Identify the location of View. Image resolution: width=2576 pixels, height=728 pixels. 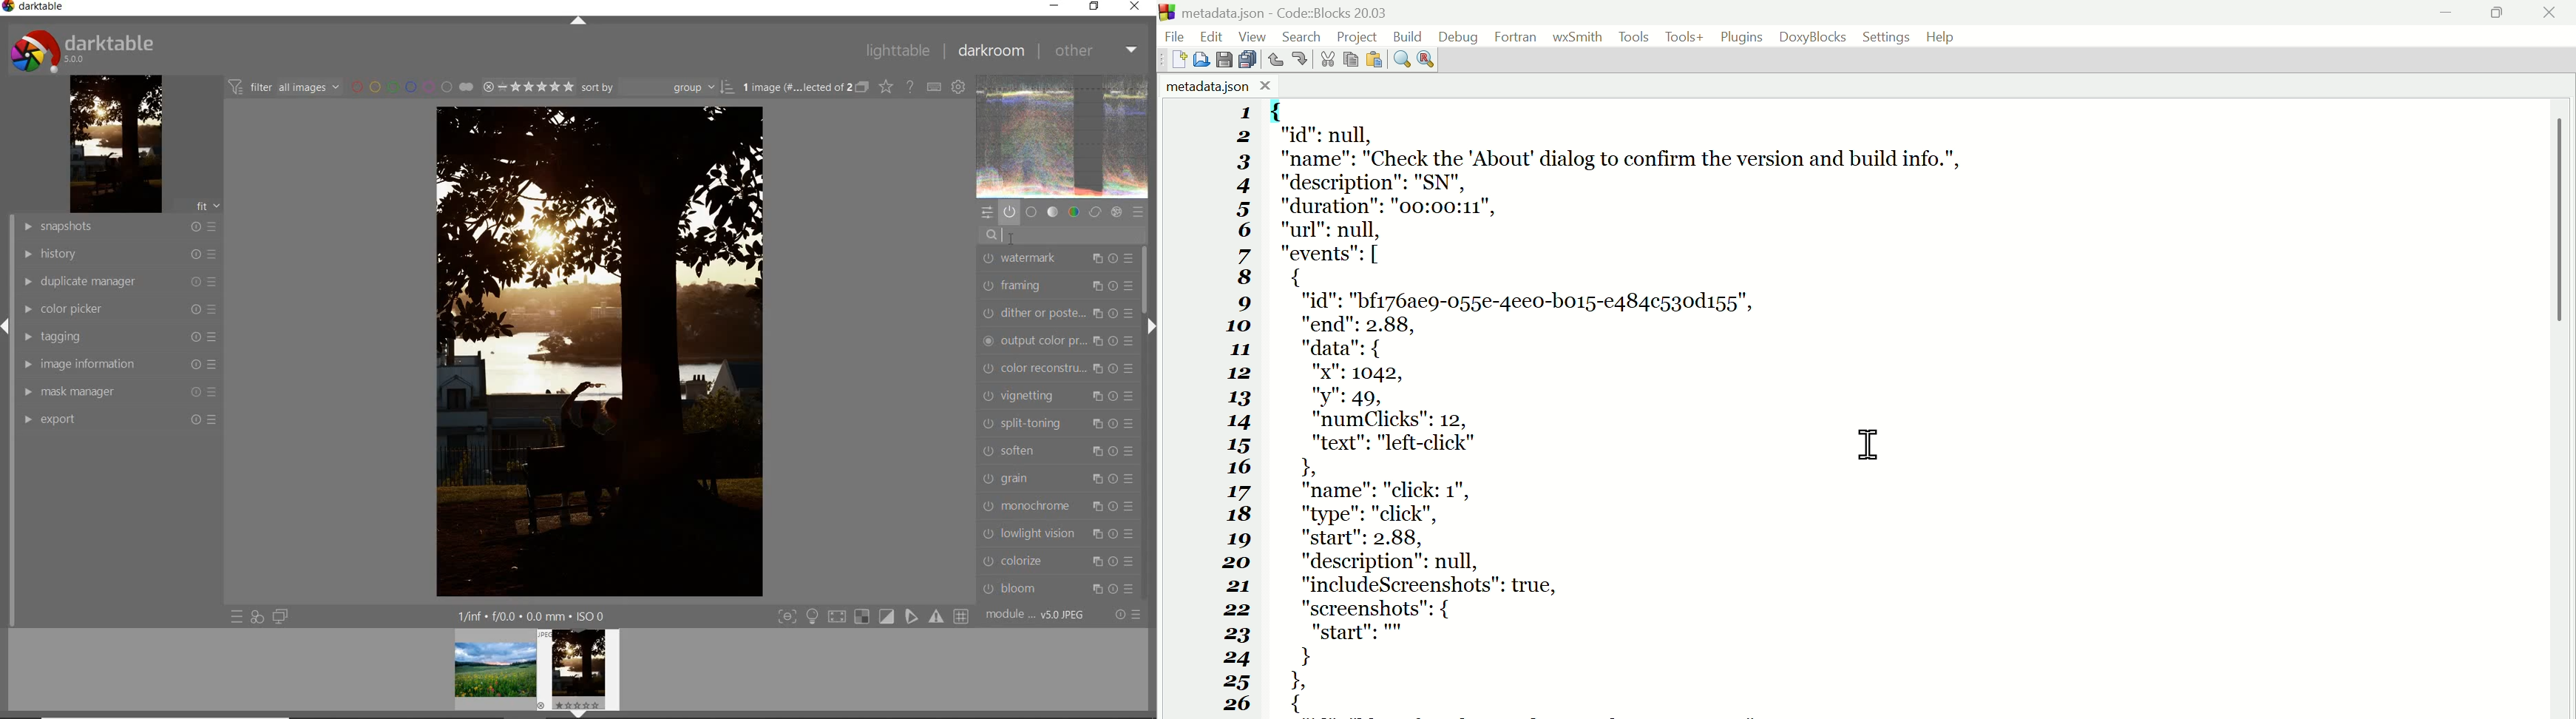
(1255, 36).